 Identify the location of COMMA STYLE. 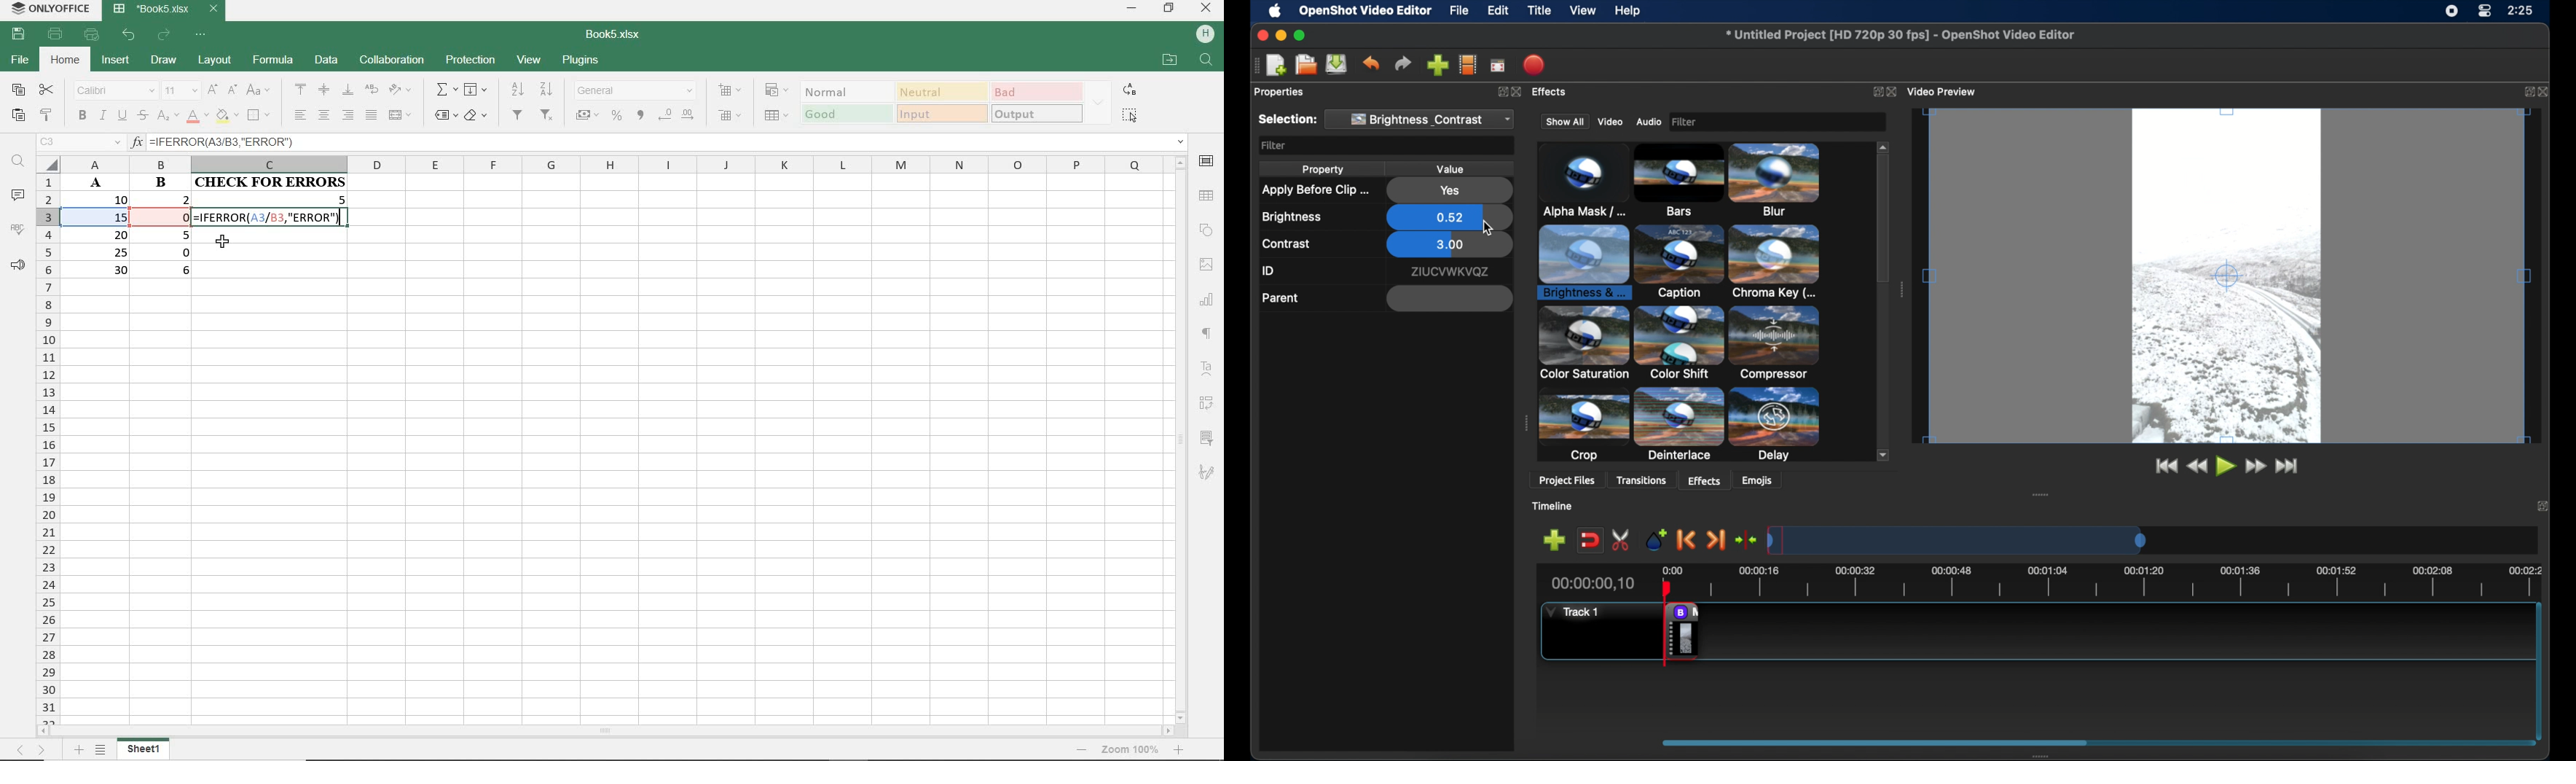
(642, 117).